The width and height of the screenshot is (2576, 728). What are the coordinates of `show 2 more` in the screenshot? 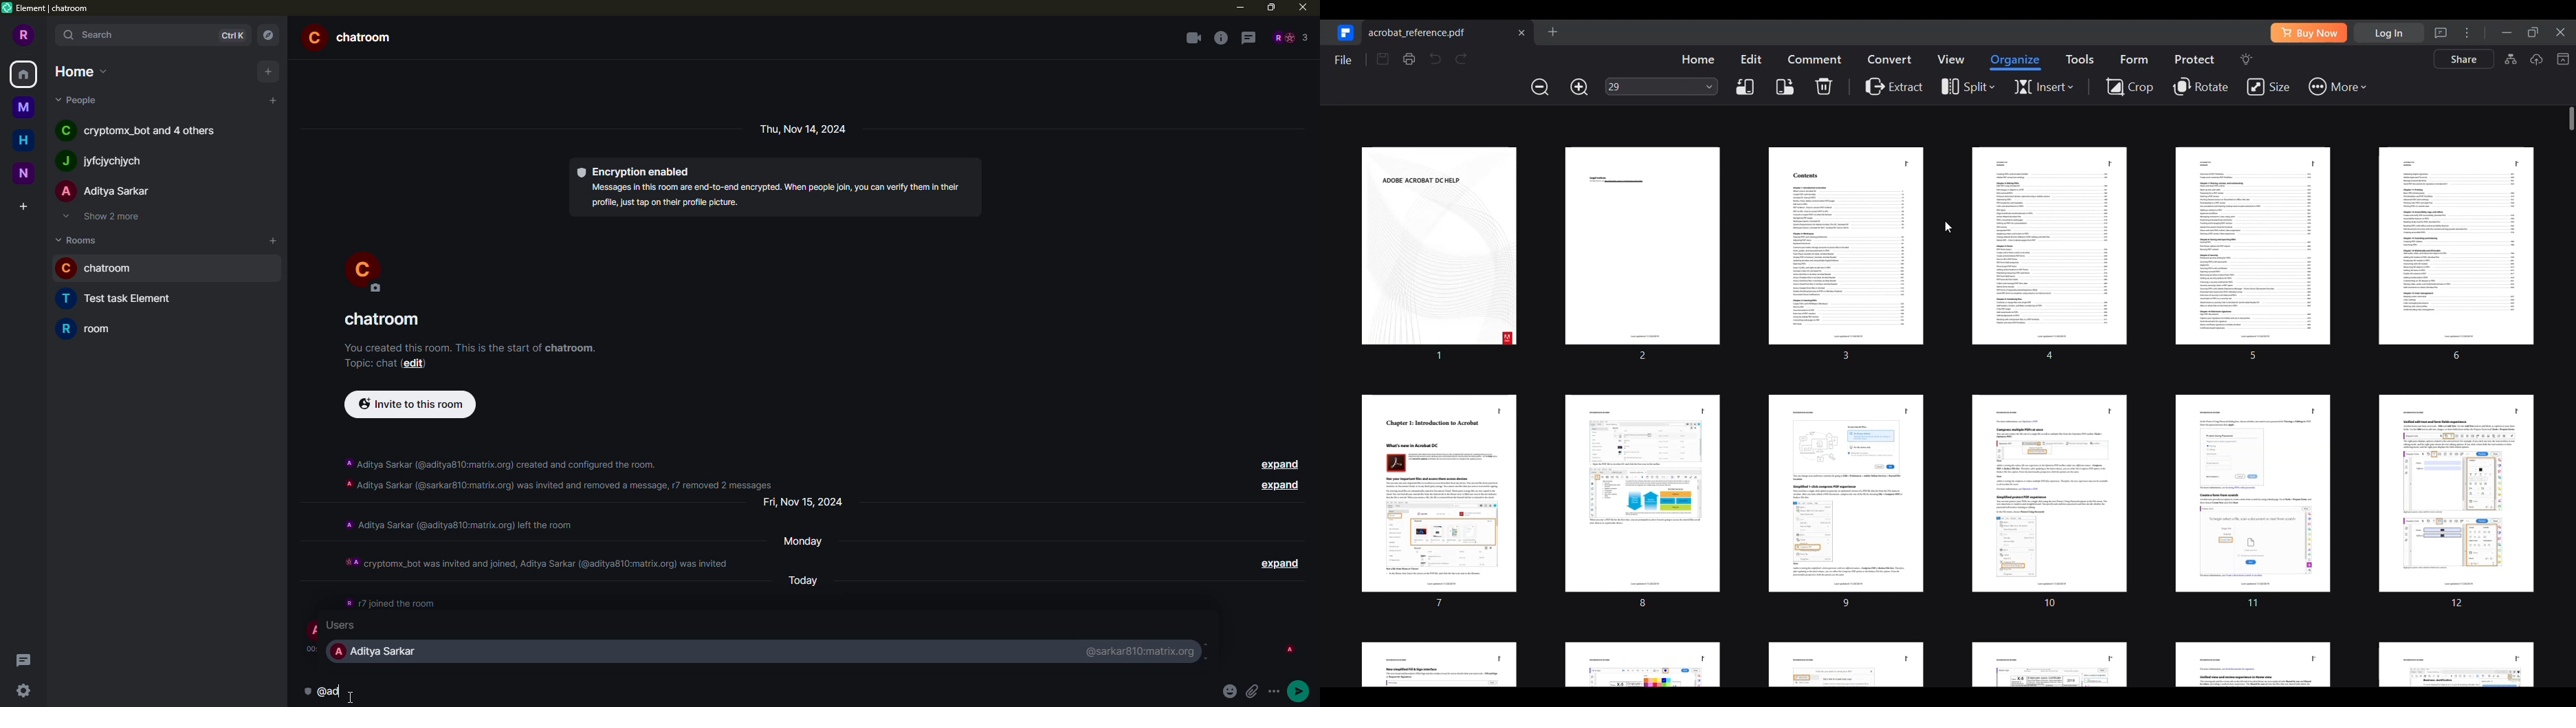 It's located at (107, 217).